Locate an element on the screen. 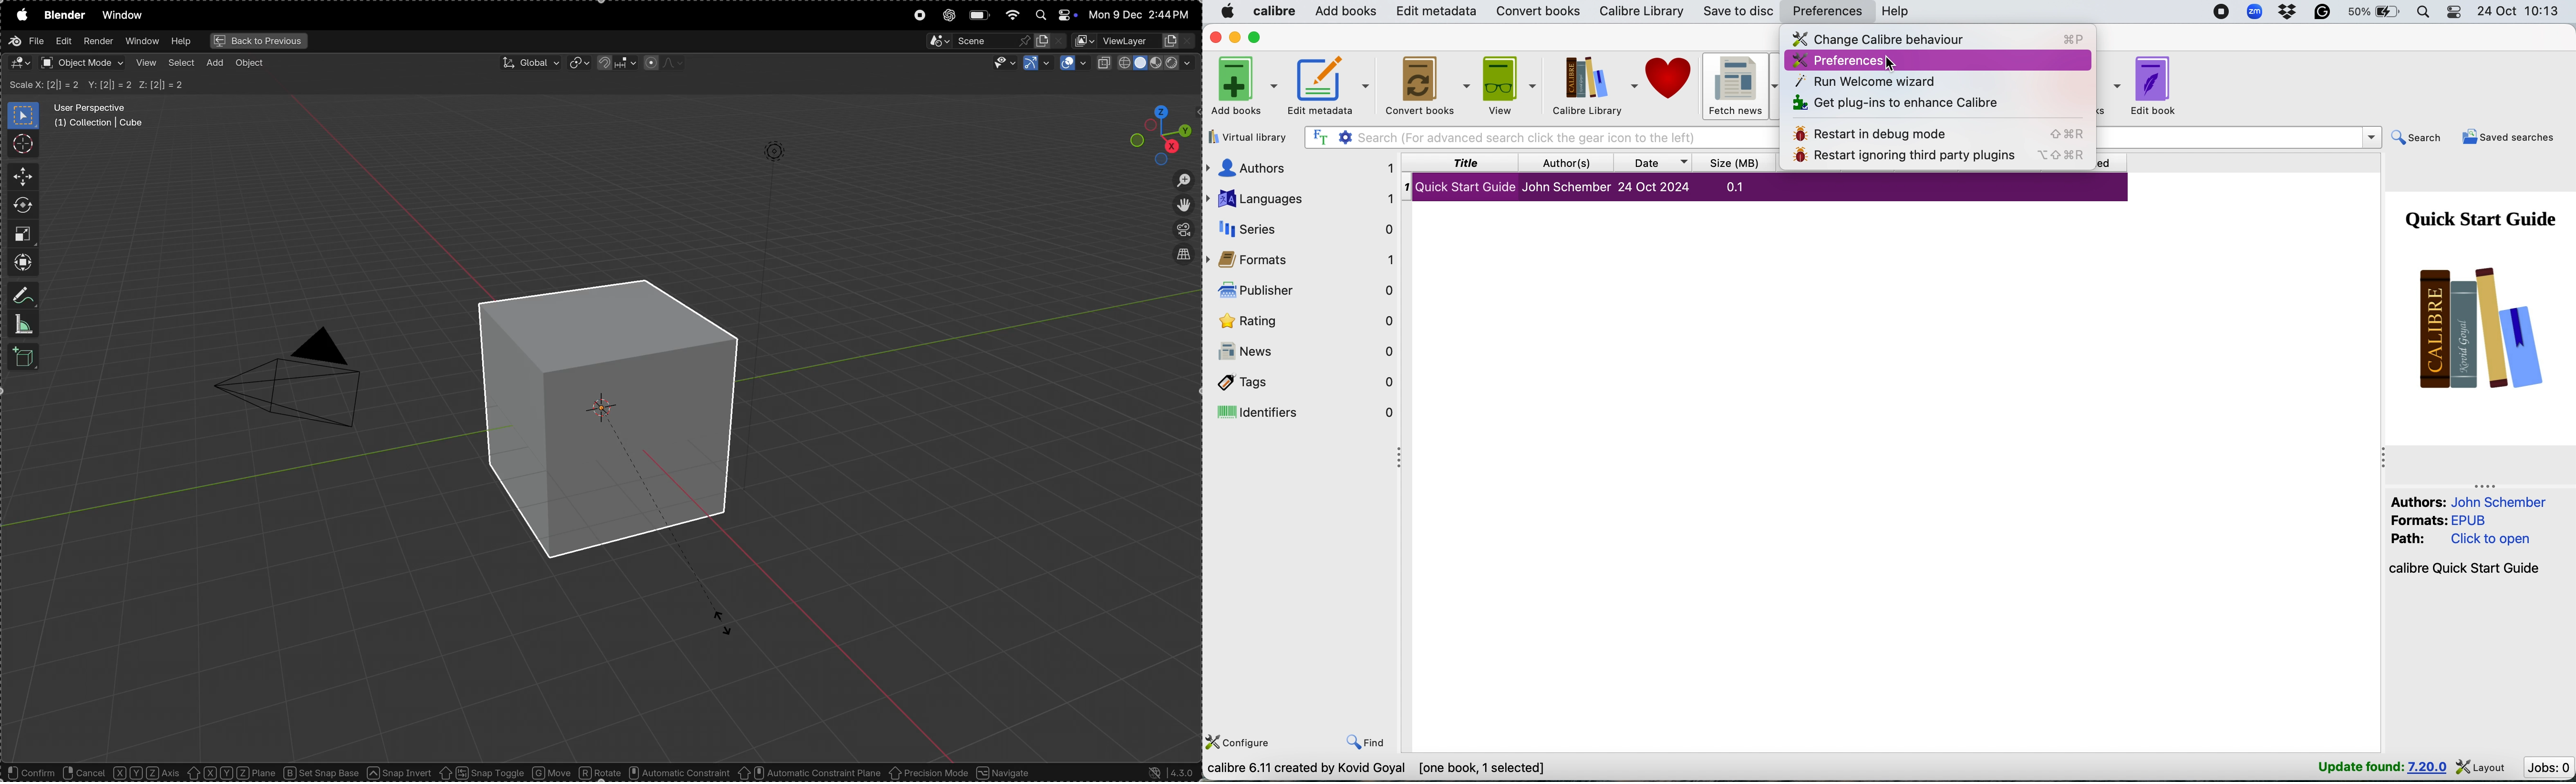 This screenshot has height=784, width=2576. apple widgets is located at coordinates (1053, 16).